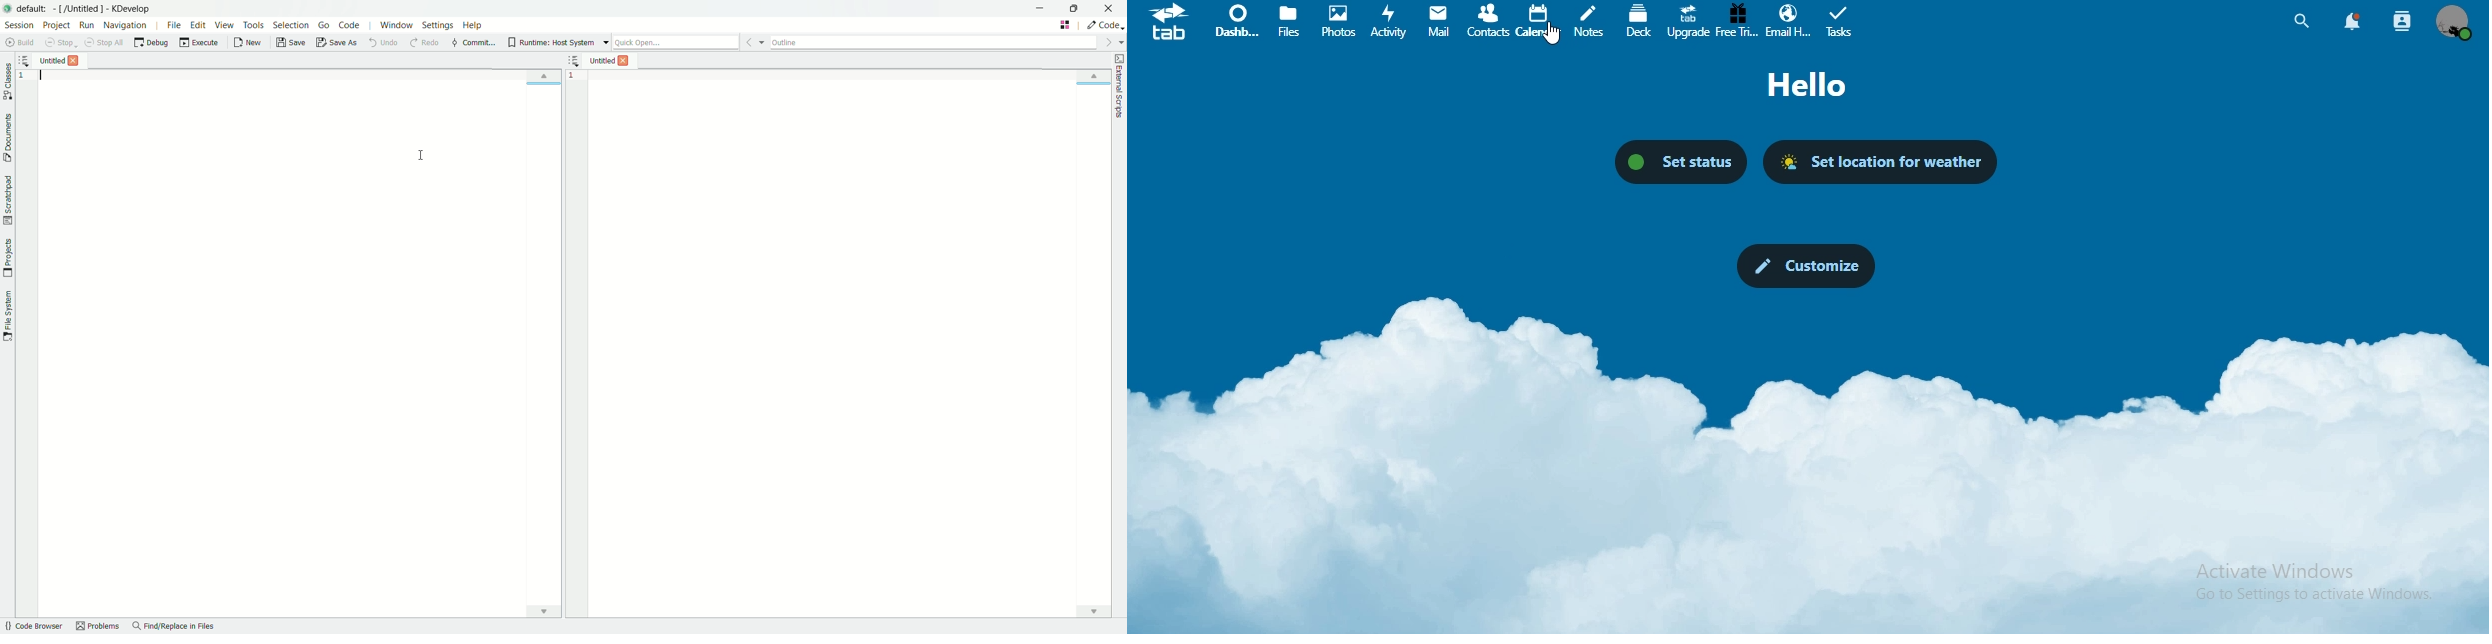  Describe the element at coordinates (1441, 19) in the screenshot. I see `mail` at that location.